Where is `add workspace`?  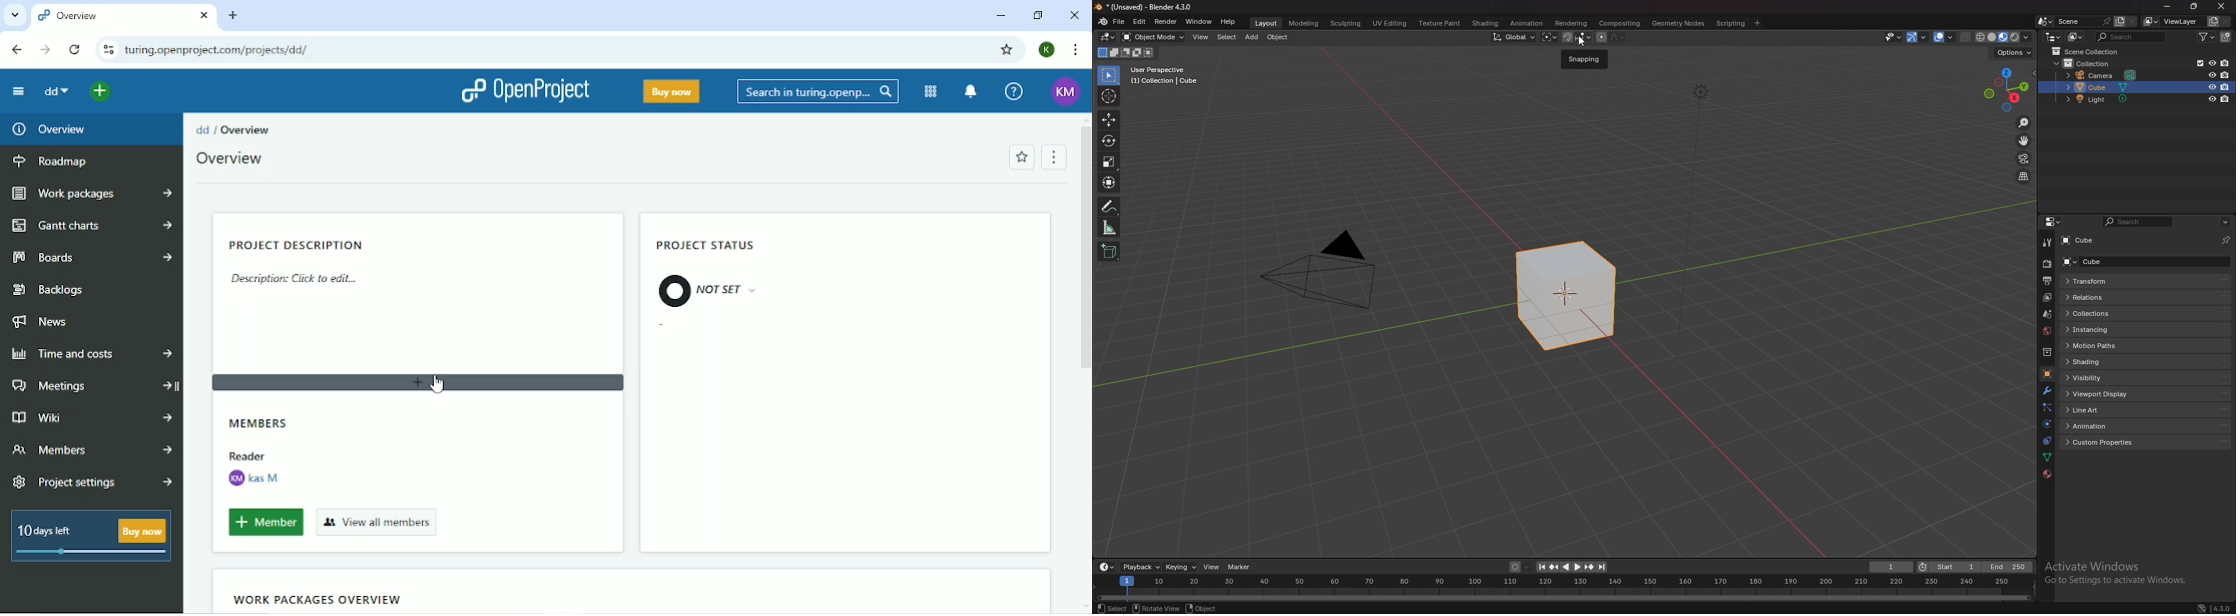 add workspace is located at coordinates (1757, 23).